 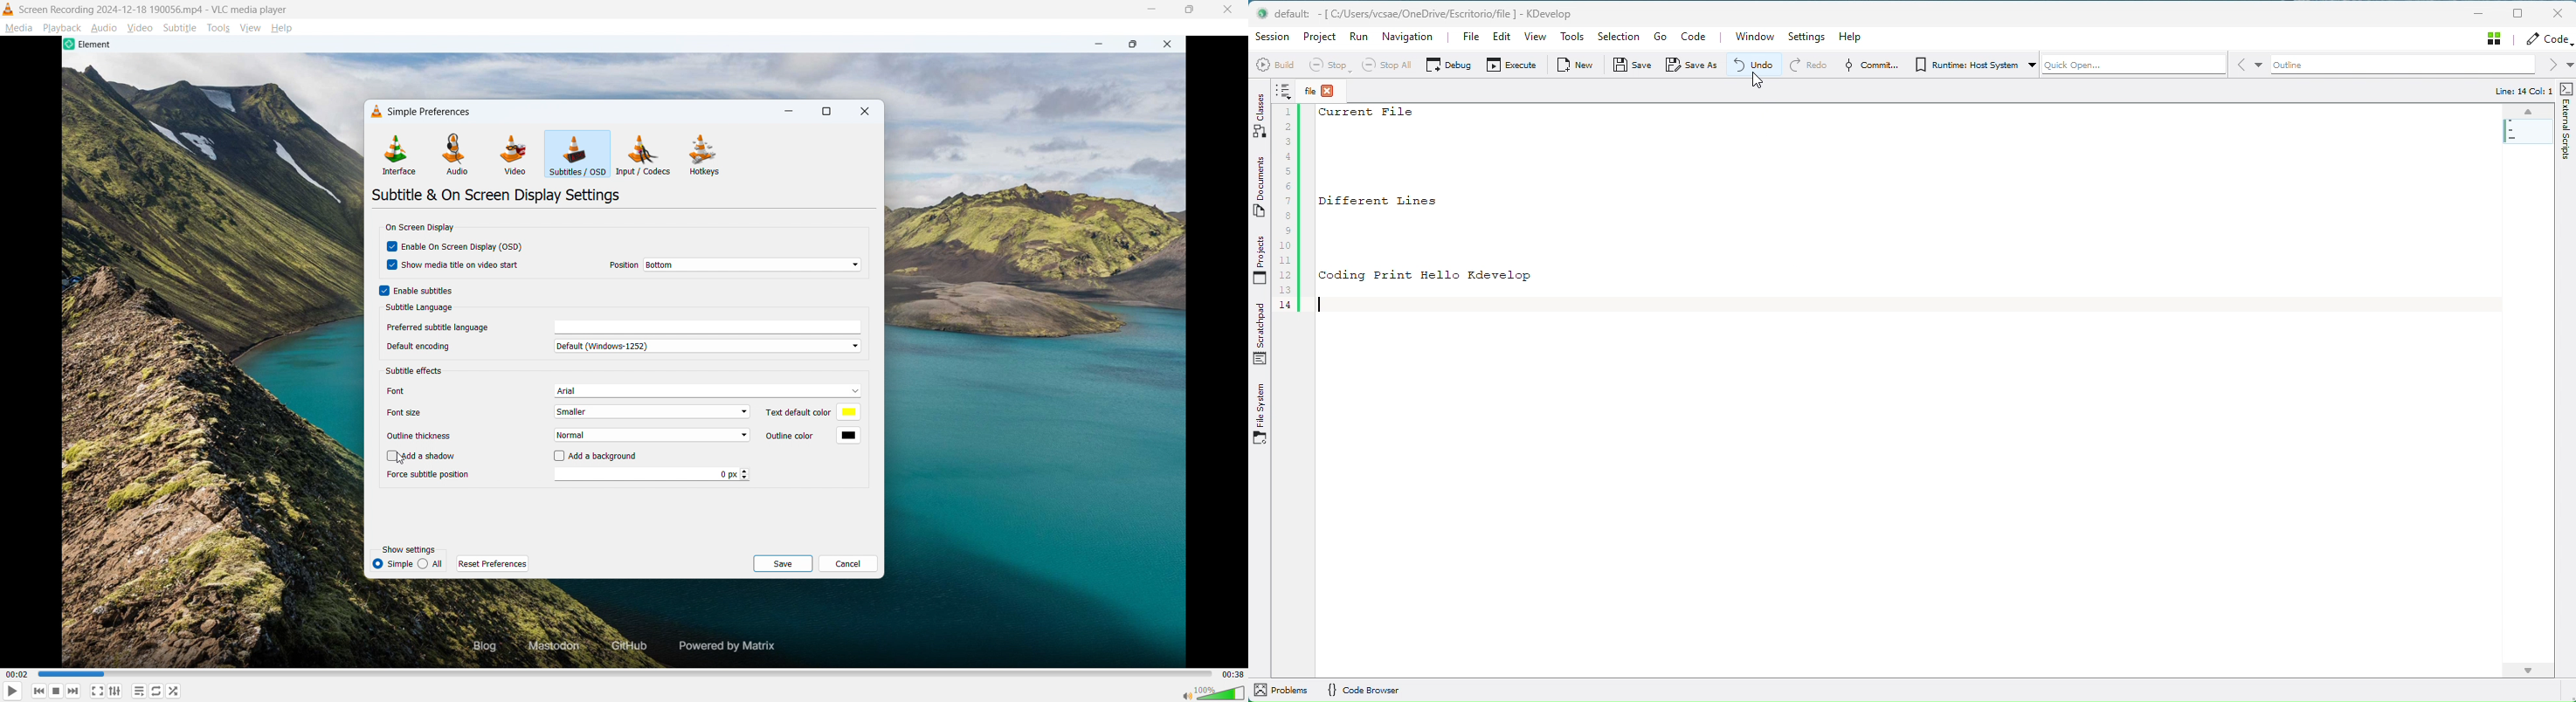 What do you see at coordinates (827, 111) in the screenshot?
I see `Maximise dialogue box ` at bounding box center [827, 111].